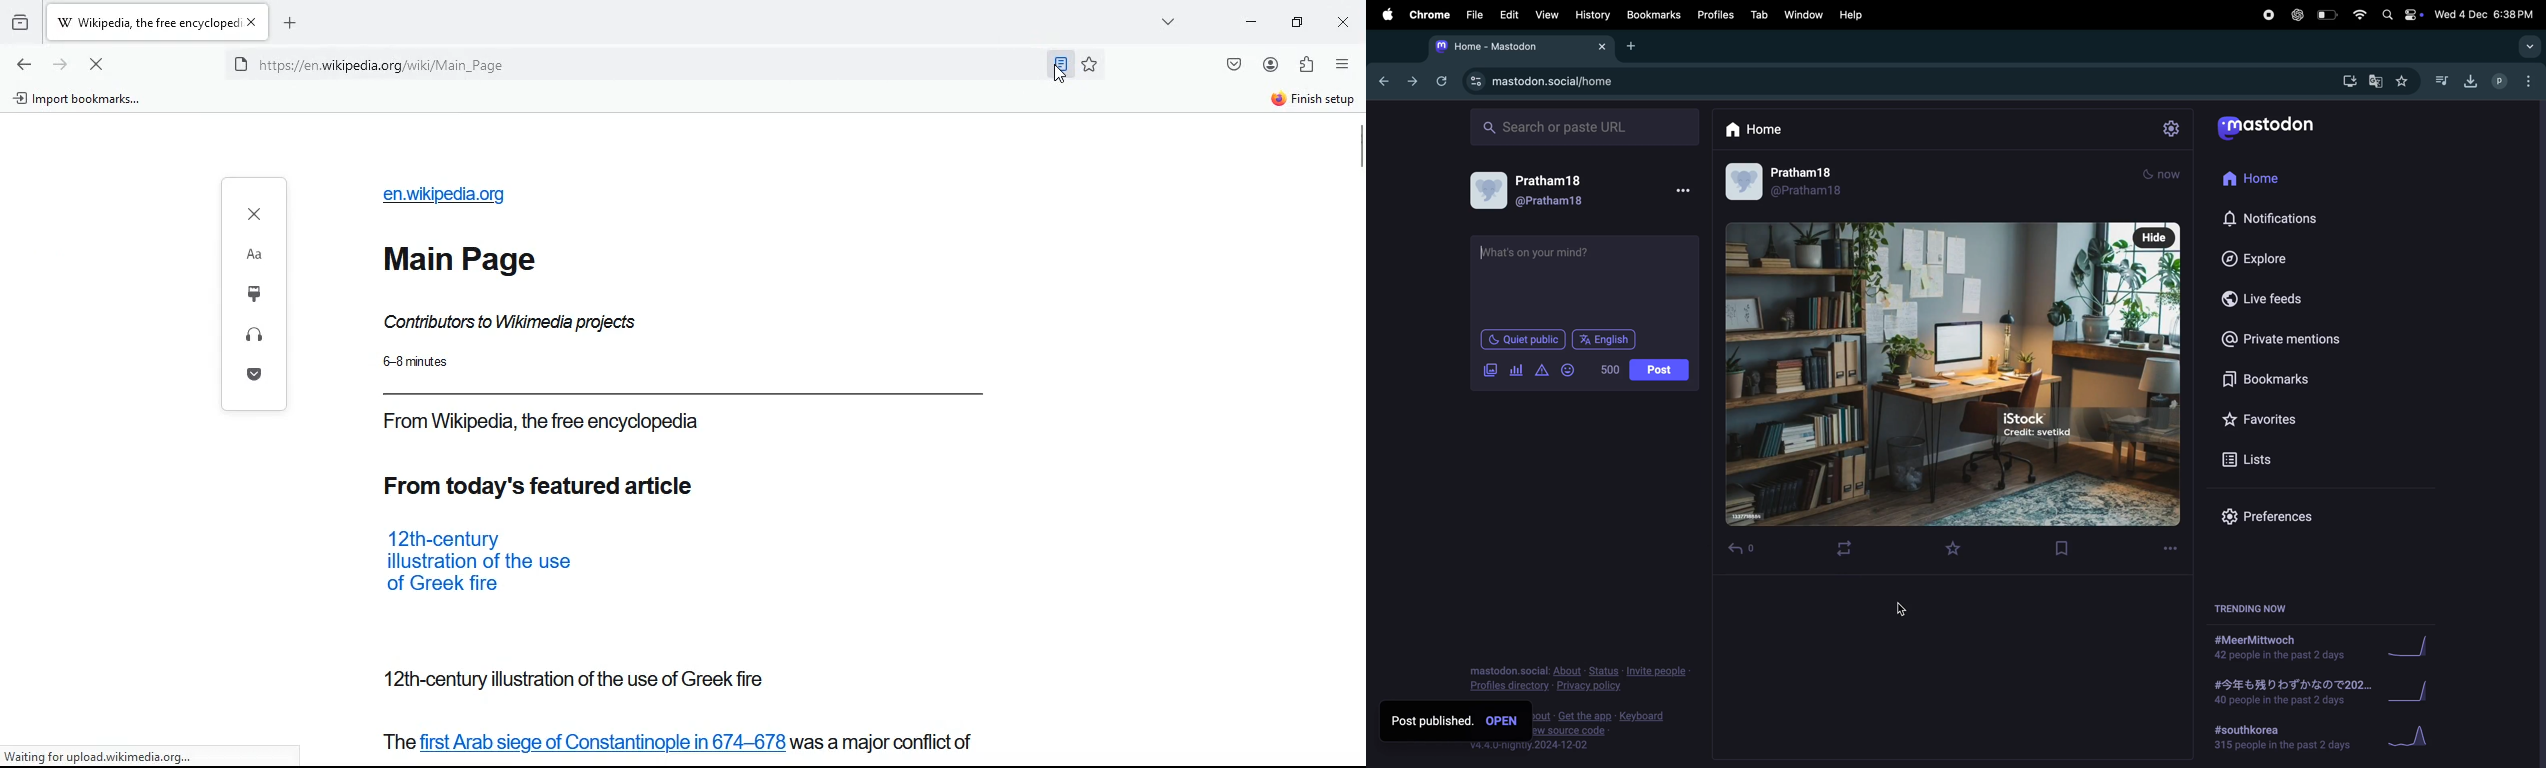  Describe the element at coordinates (1616, 729) in the screenshot. I see `mastdon source code` at that location.